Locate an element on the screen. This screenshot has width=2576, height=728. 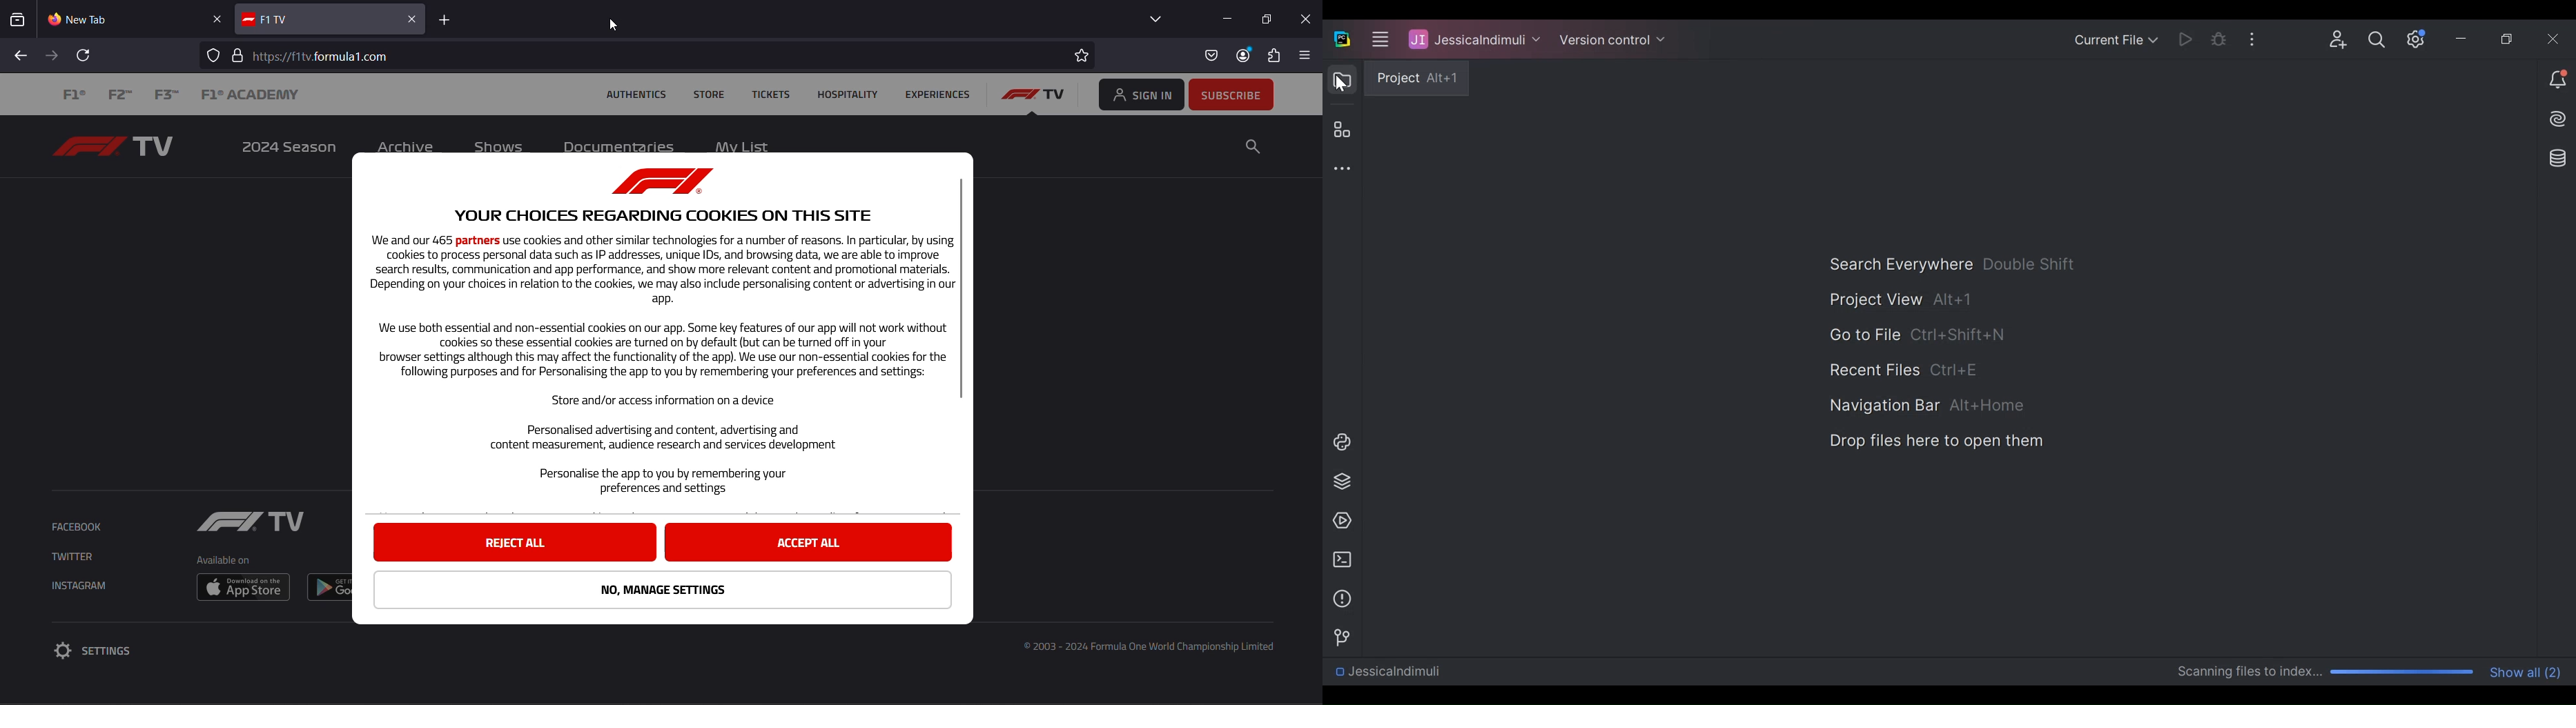
text1 is located at coordinates (652, 330).